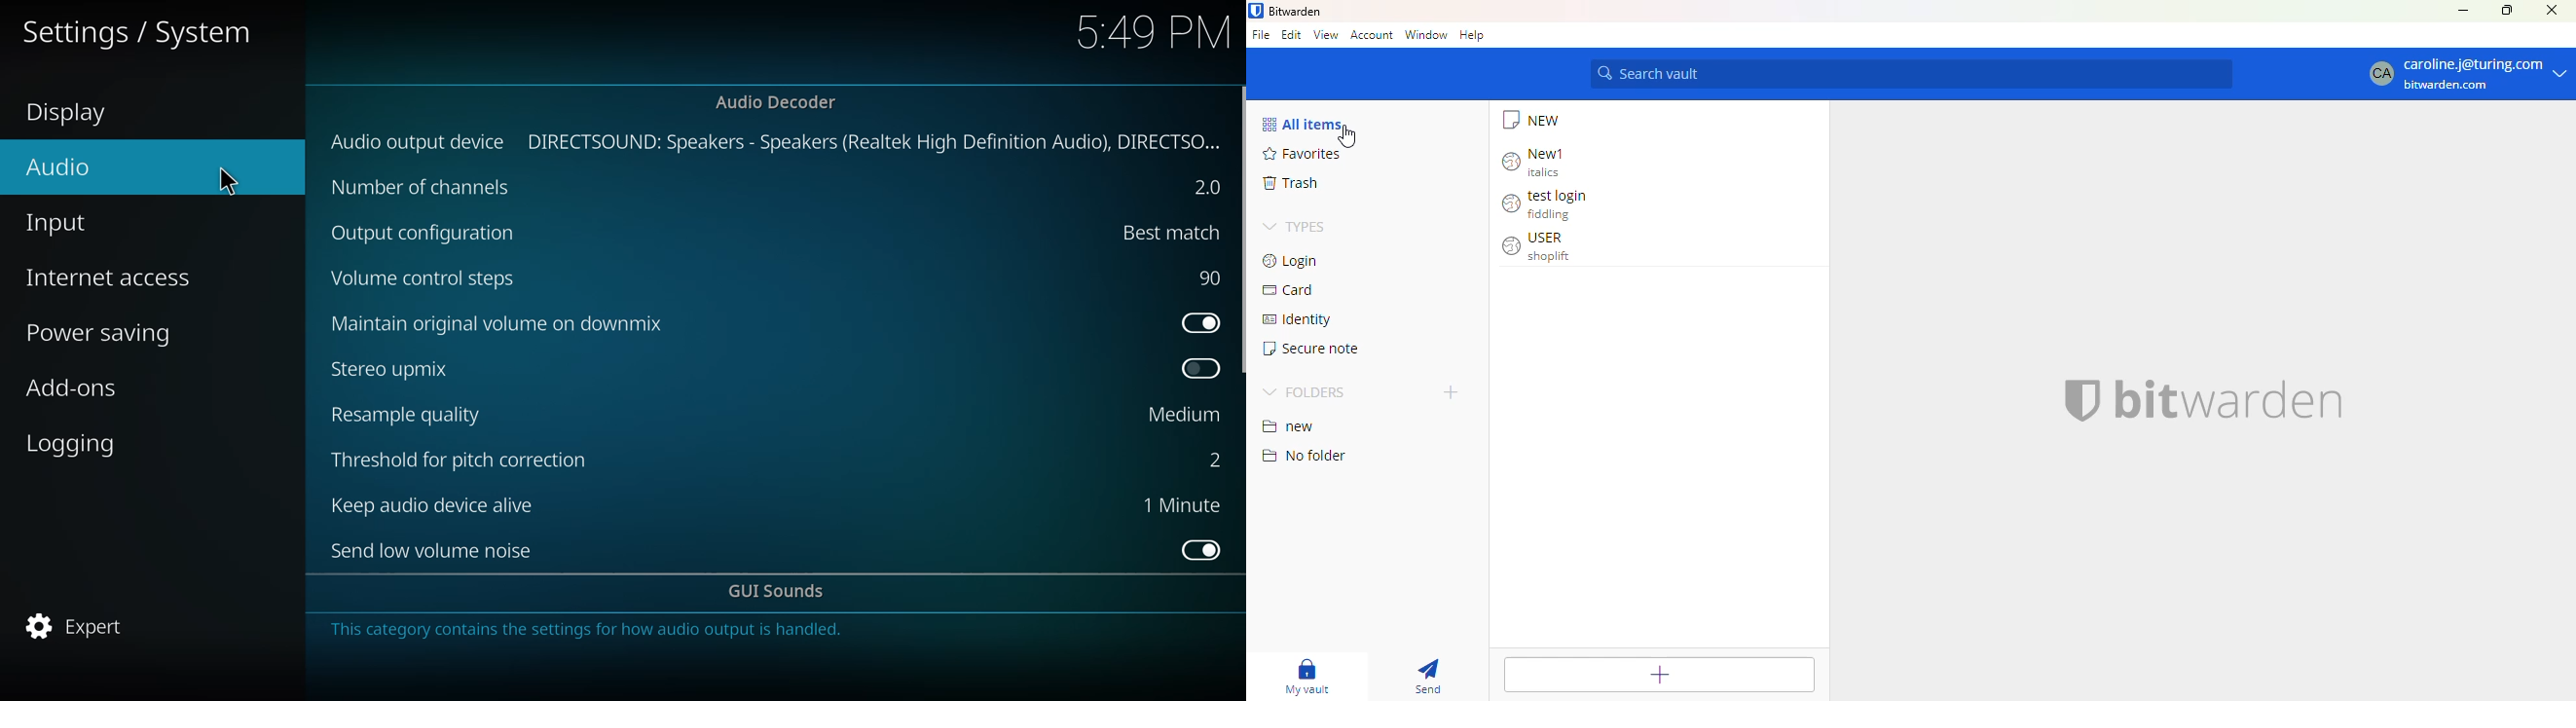 The image size is (2576, 728). Describe the element at coordinates (2083, 400) in the screenshot. I see `logo` at that location.